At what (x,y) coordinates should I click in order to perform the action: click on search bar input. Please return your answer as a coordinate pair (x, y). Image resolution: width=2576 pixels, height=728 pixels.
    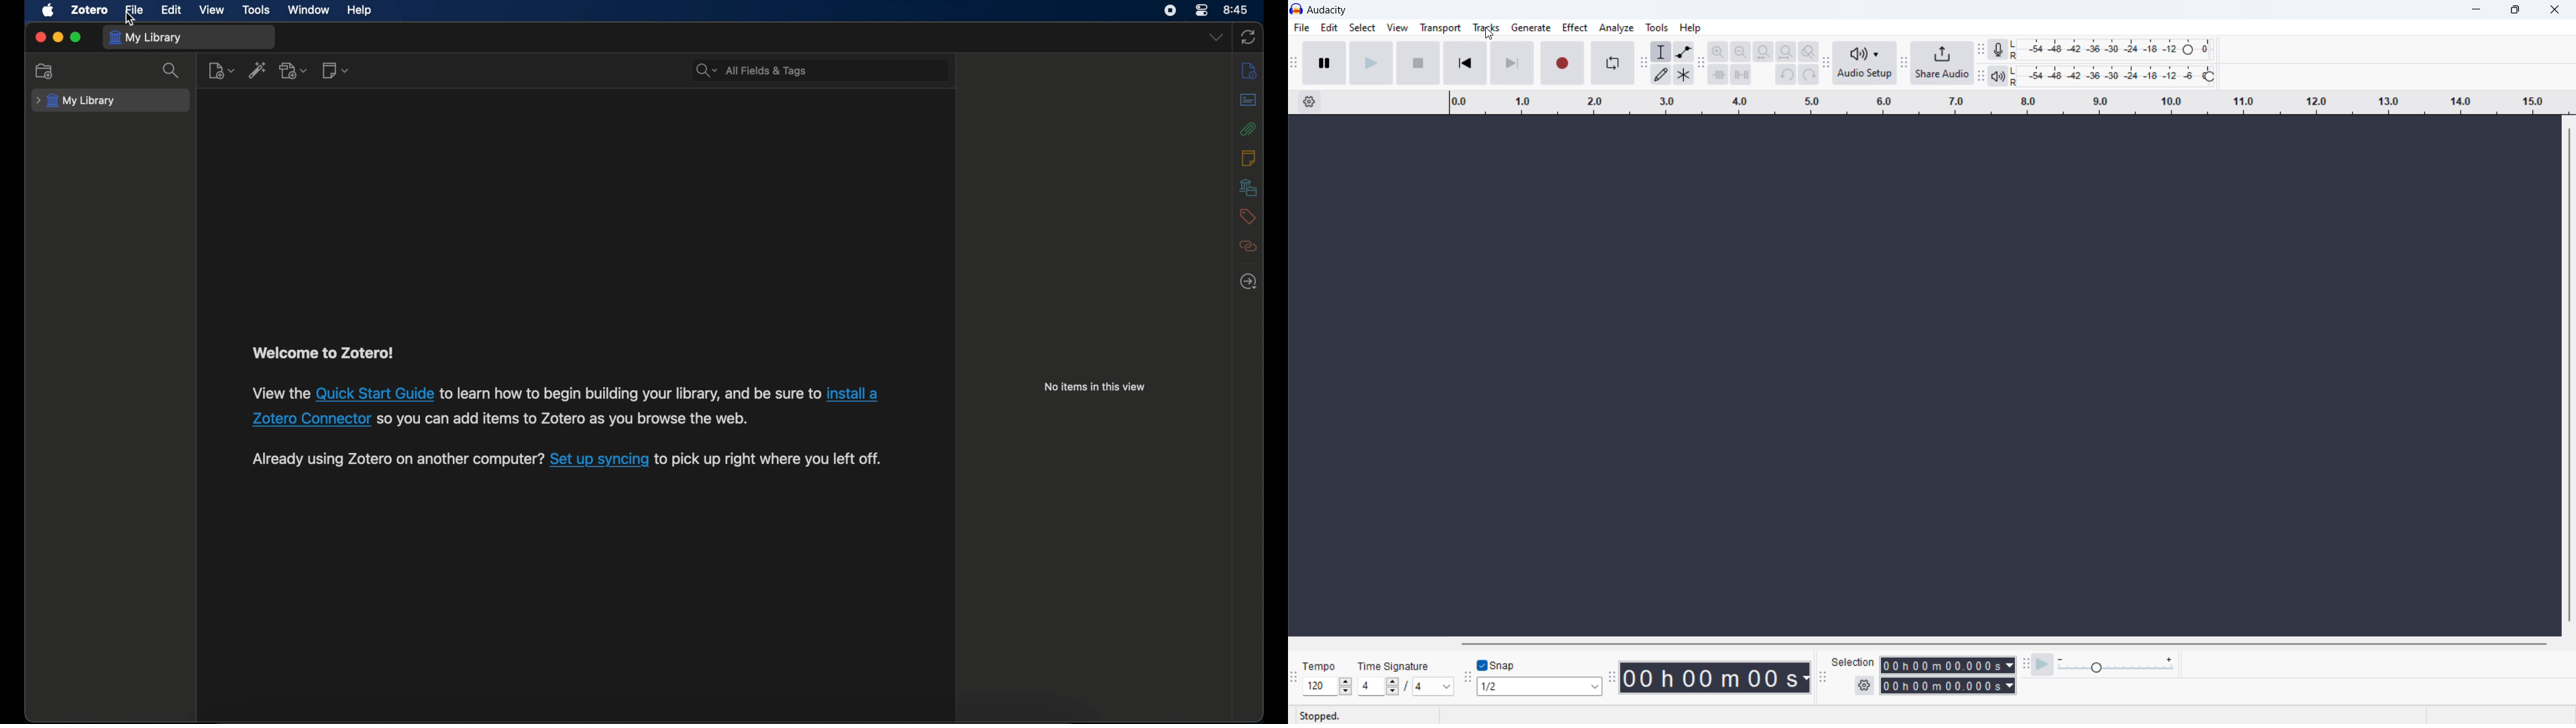
    Looking at the image, I should click on (836, 70).